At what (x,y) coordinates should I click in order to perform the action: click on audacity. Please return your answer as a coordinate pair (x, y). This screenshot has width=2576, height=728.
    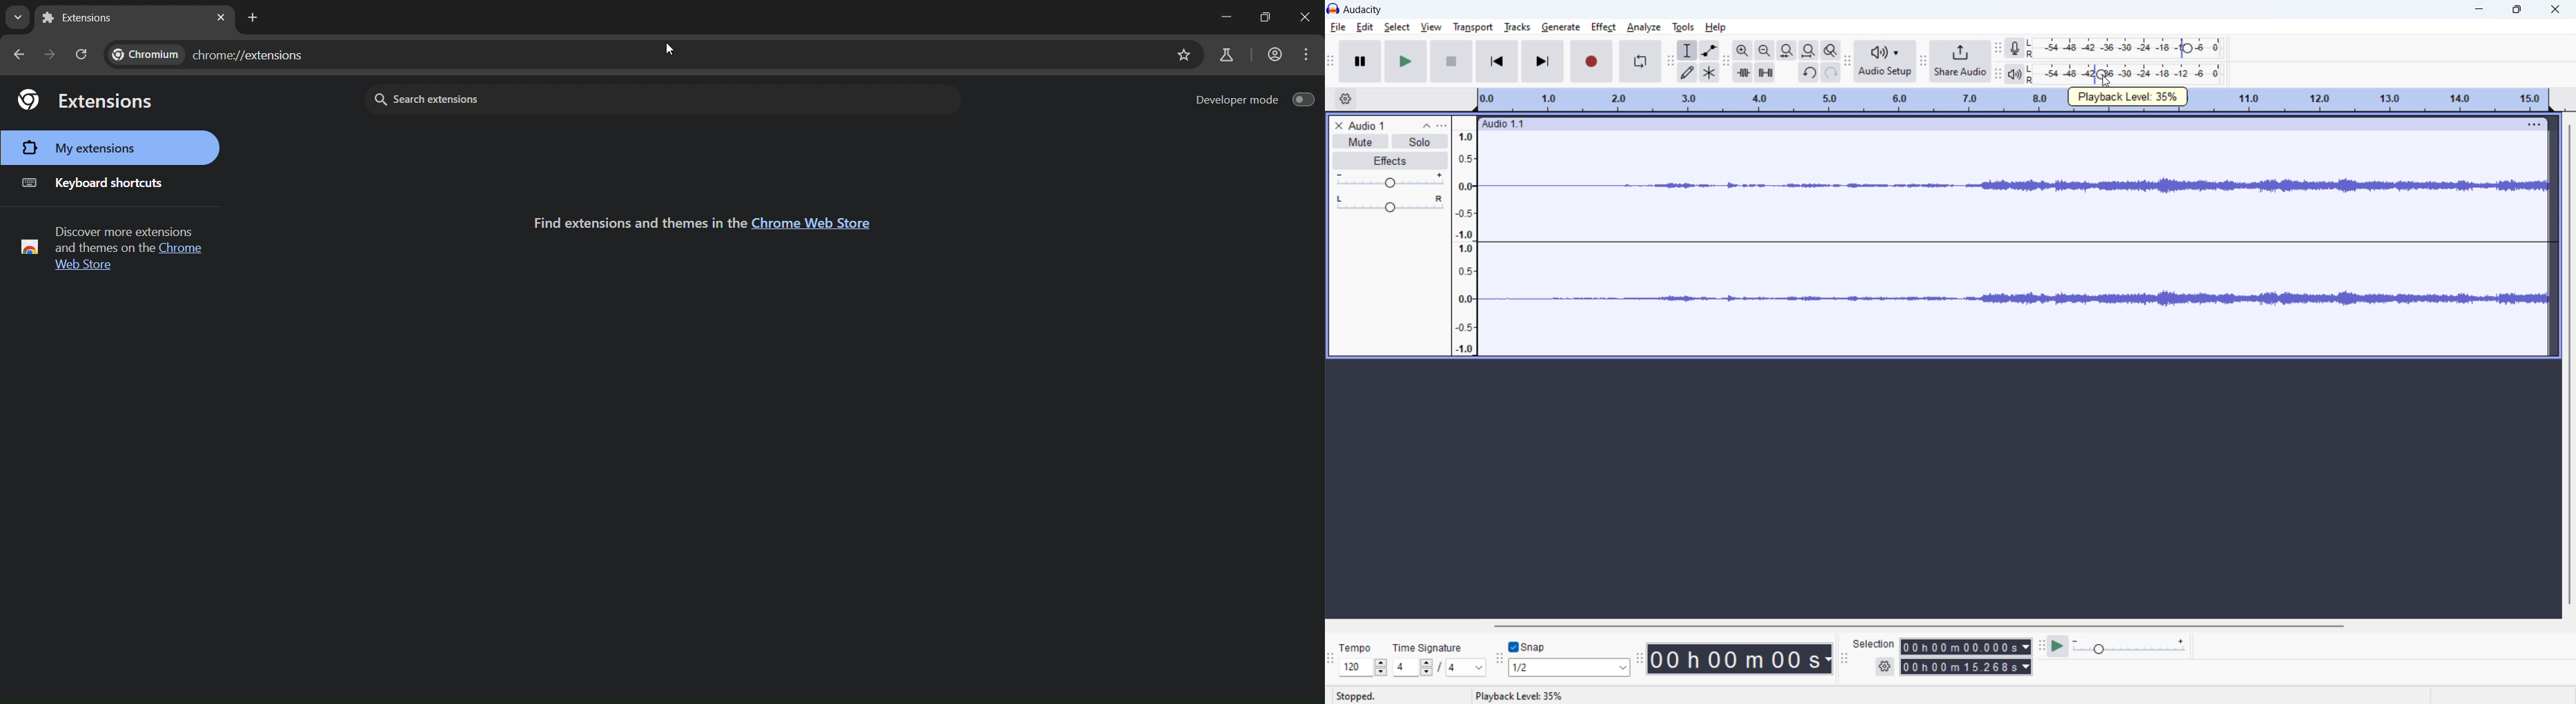
    Looking at the image, I should click on (1363, 10).